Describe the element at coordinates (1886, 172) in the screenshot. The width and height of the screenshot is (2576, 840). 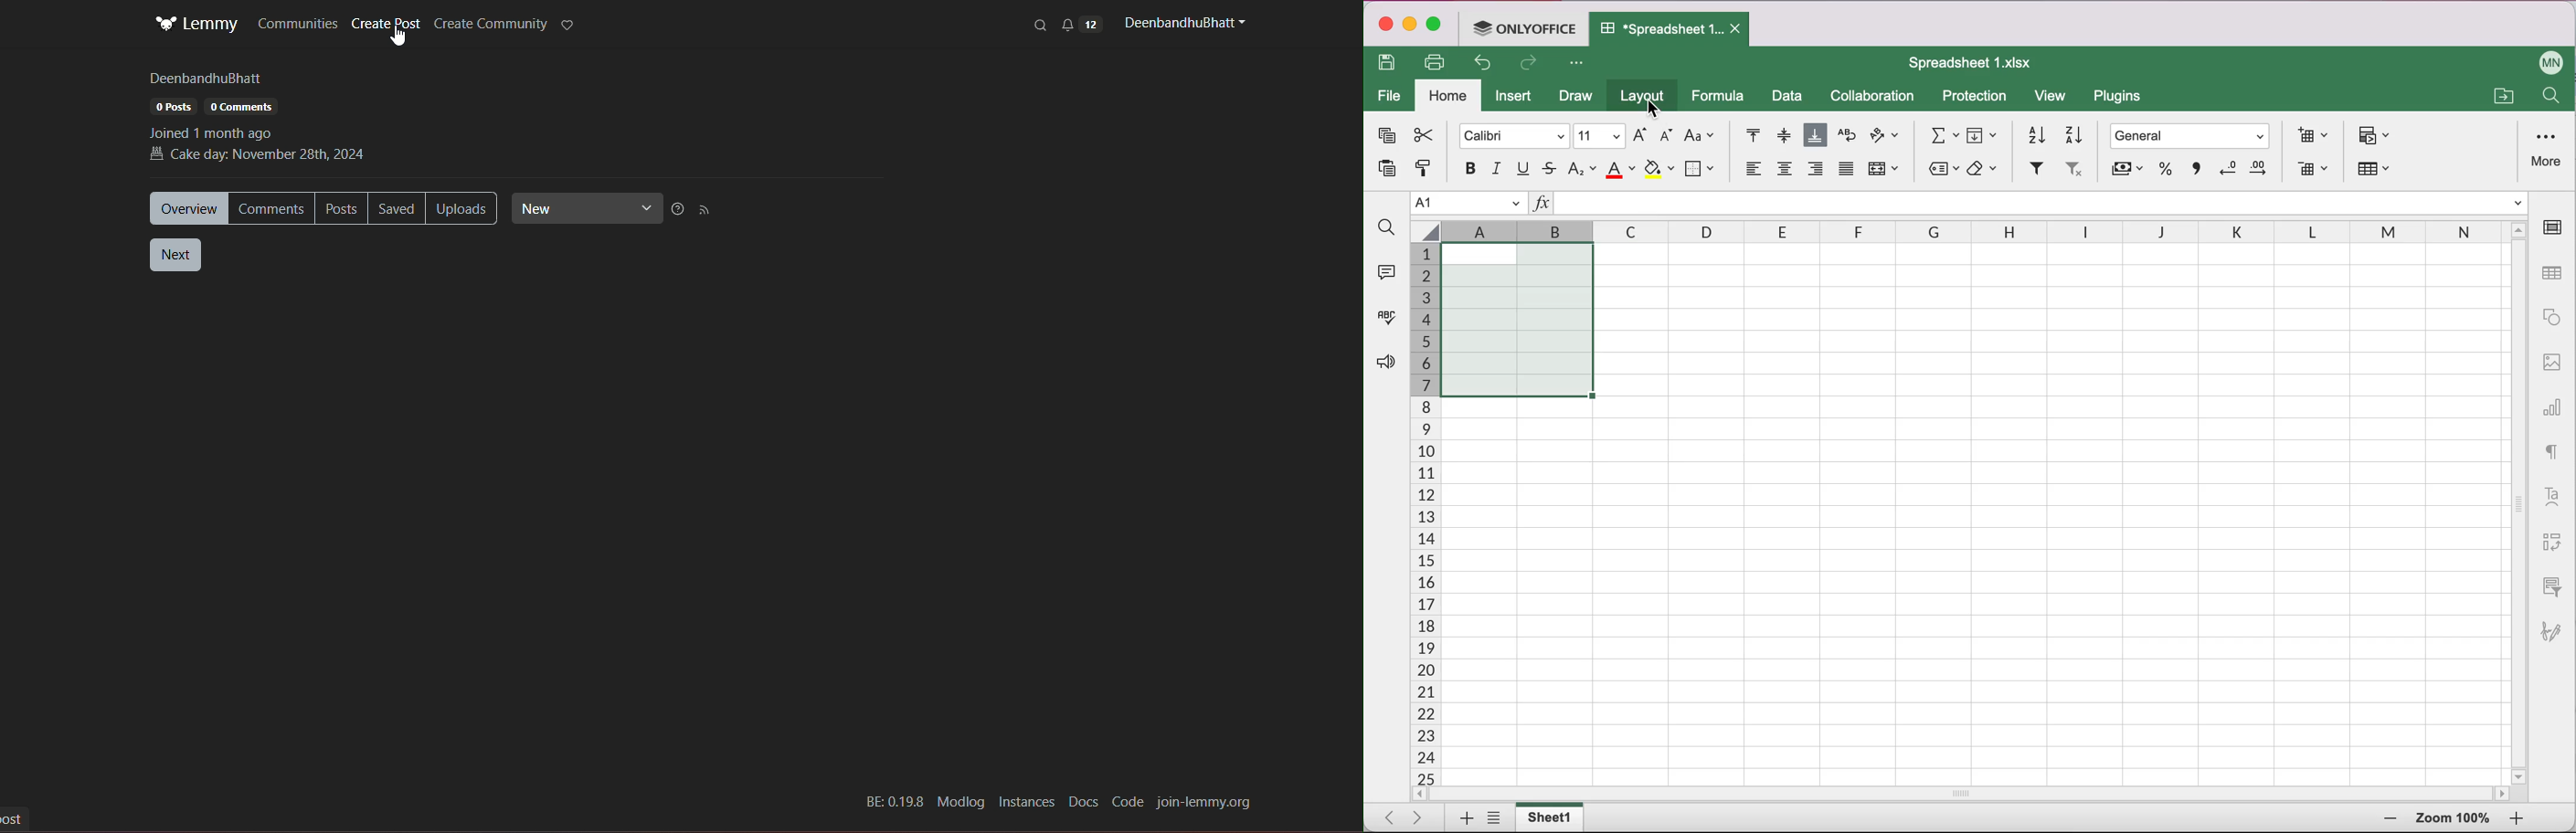
I see `merge and center` at that location.